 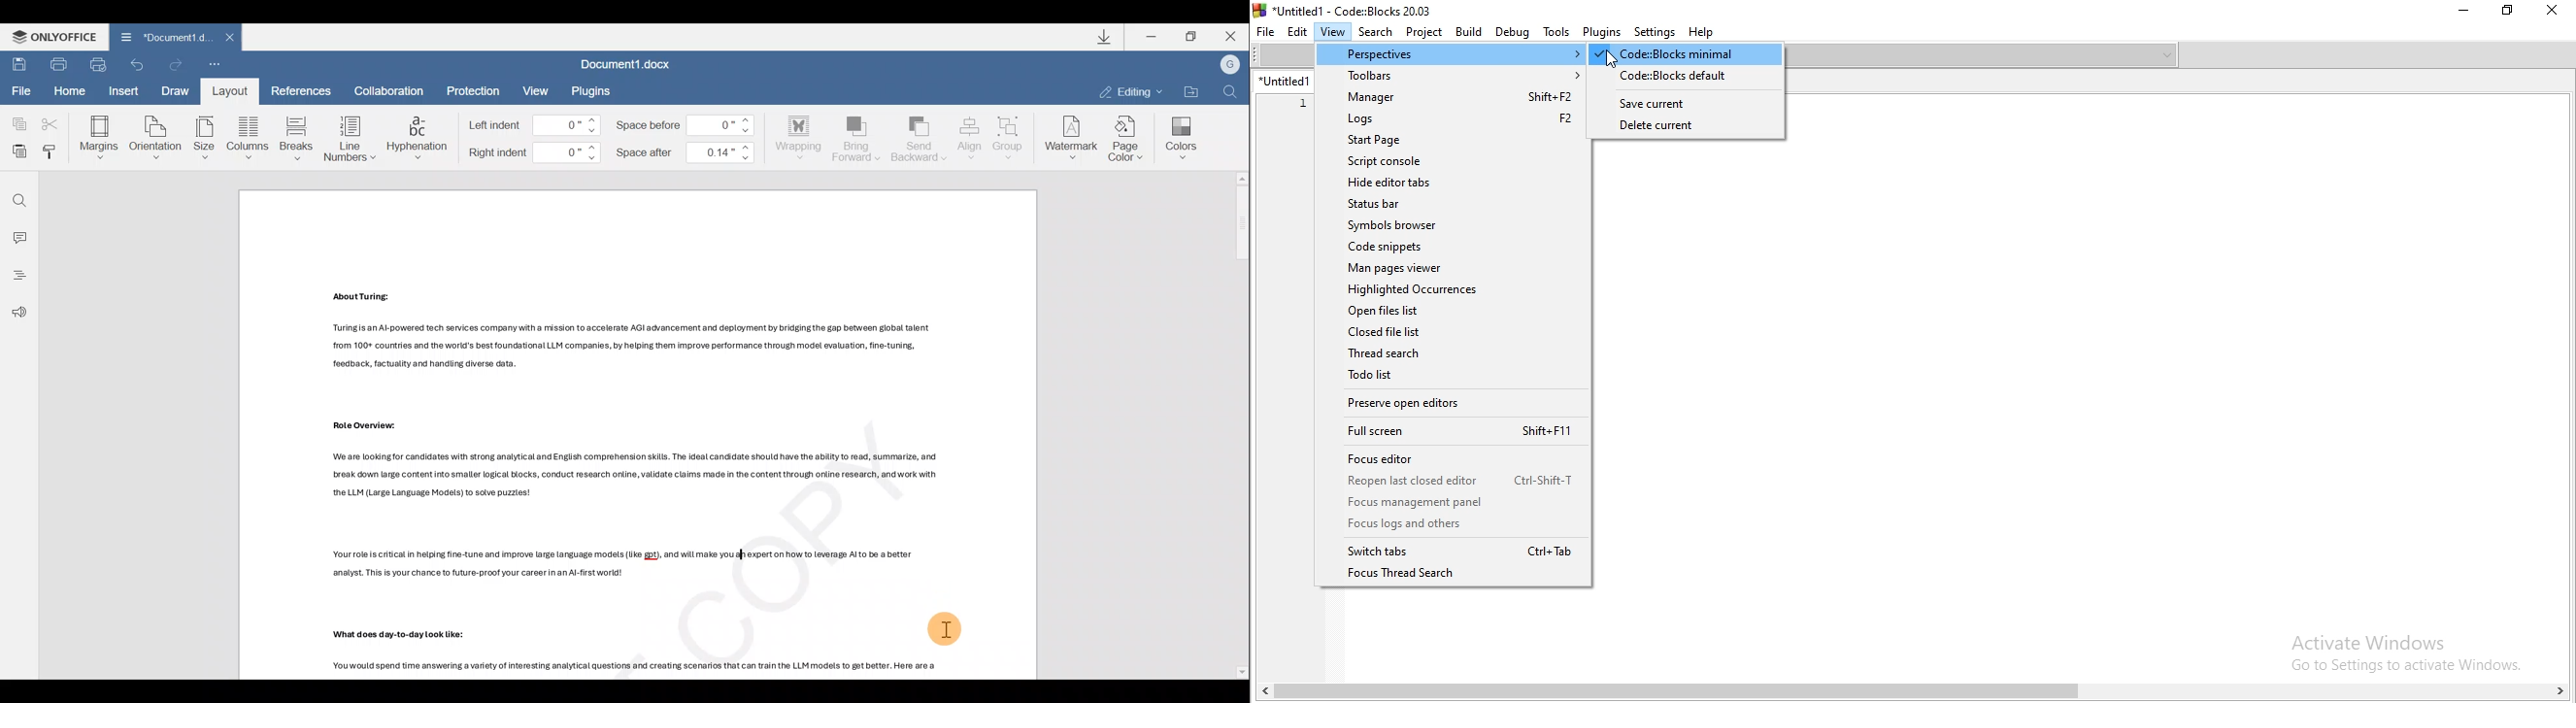 I want to click on Full screen, so click(x=1453, y=432).